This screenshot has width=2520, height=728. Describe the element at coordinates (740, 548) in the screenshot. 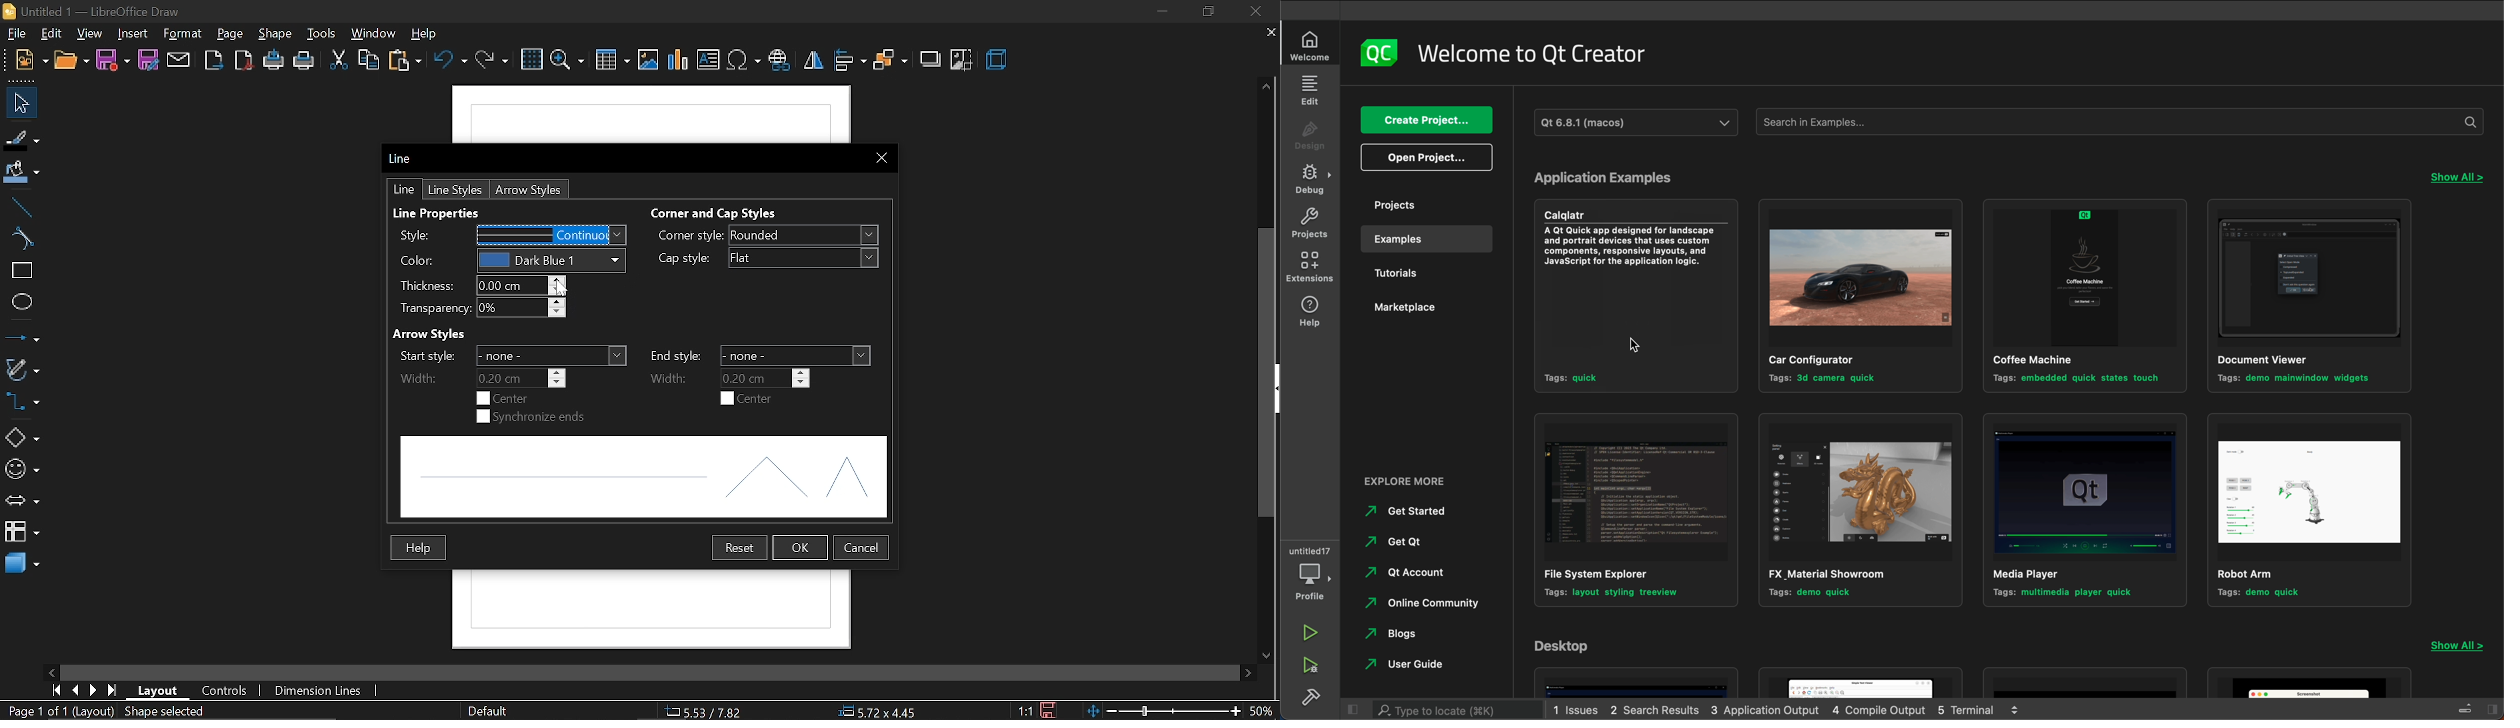

I see `reset` at that location.